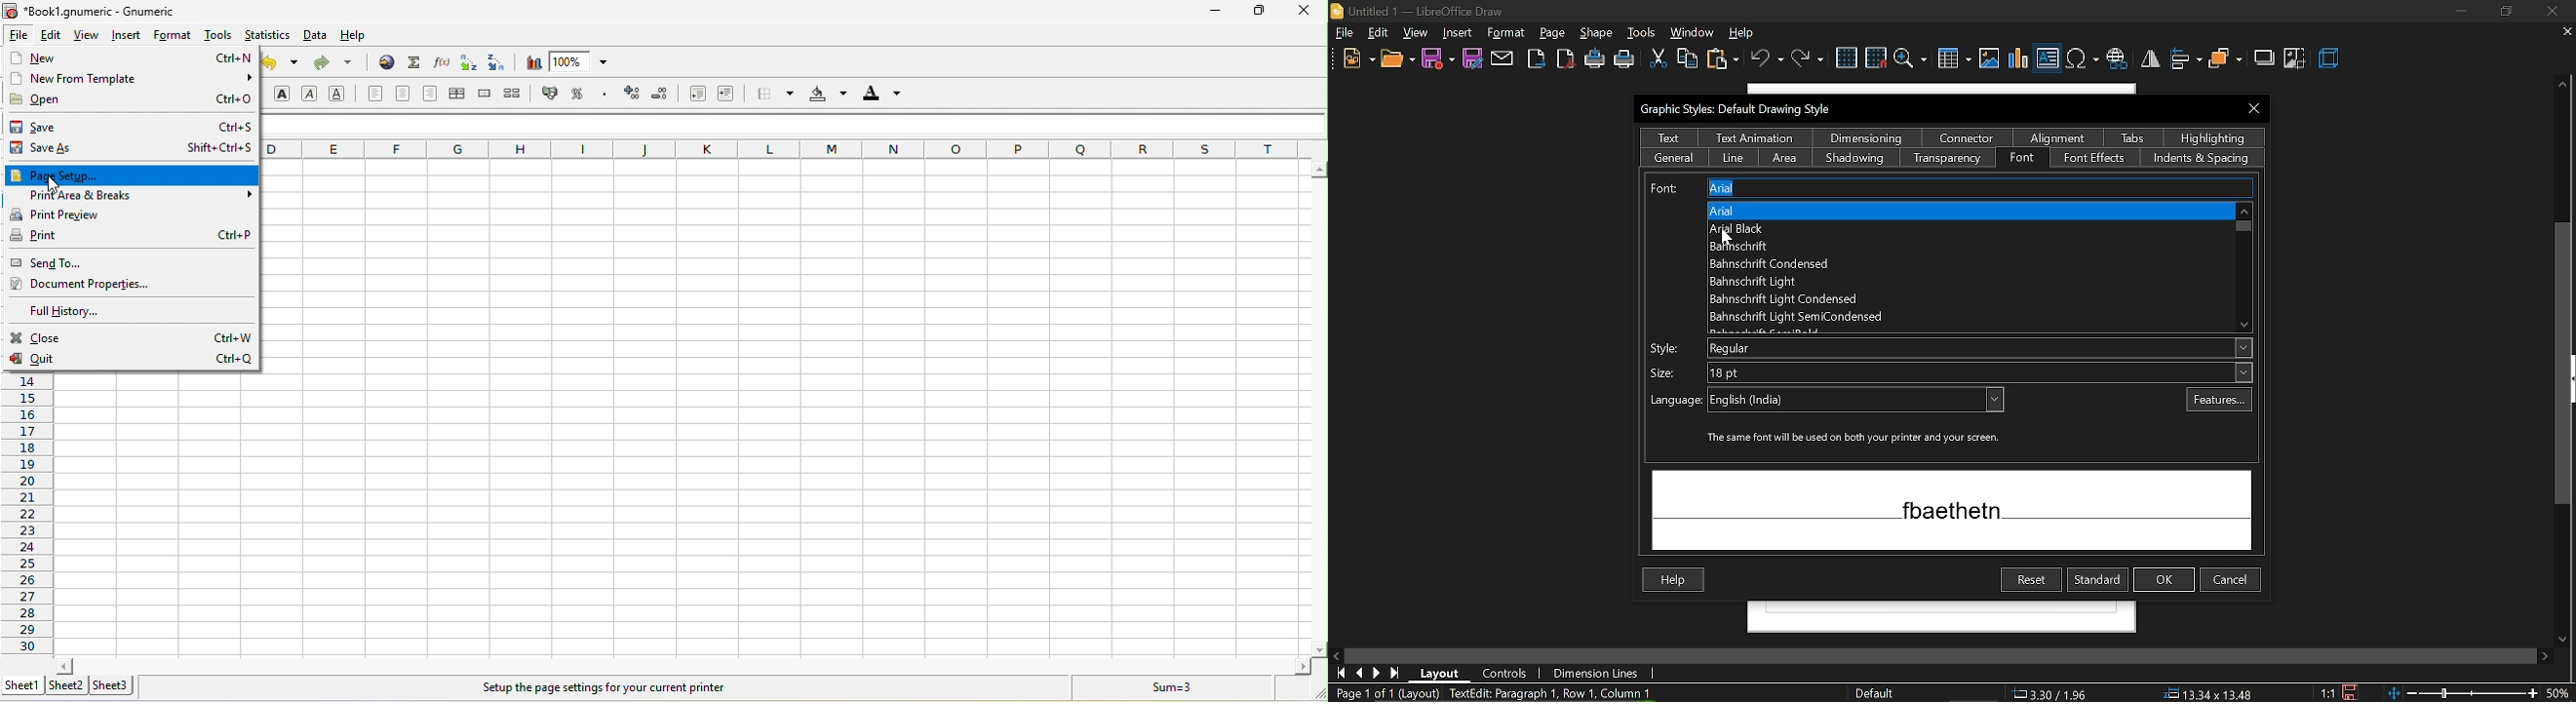 The image size is (2576, 728). What do you see at coordinates (2048, 58) in the screenshot?
I see `Insert text` at bounding box center [2048, 58].